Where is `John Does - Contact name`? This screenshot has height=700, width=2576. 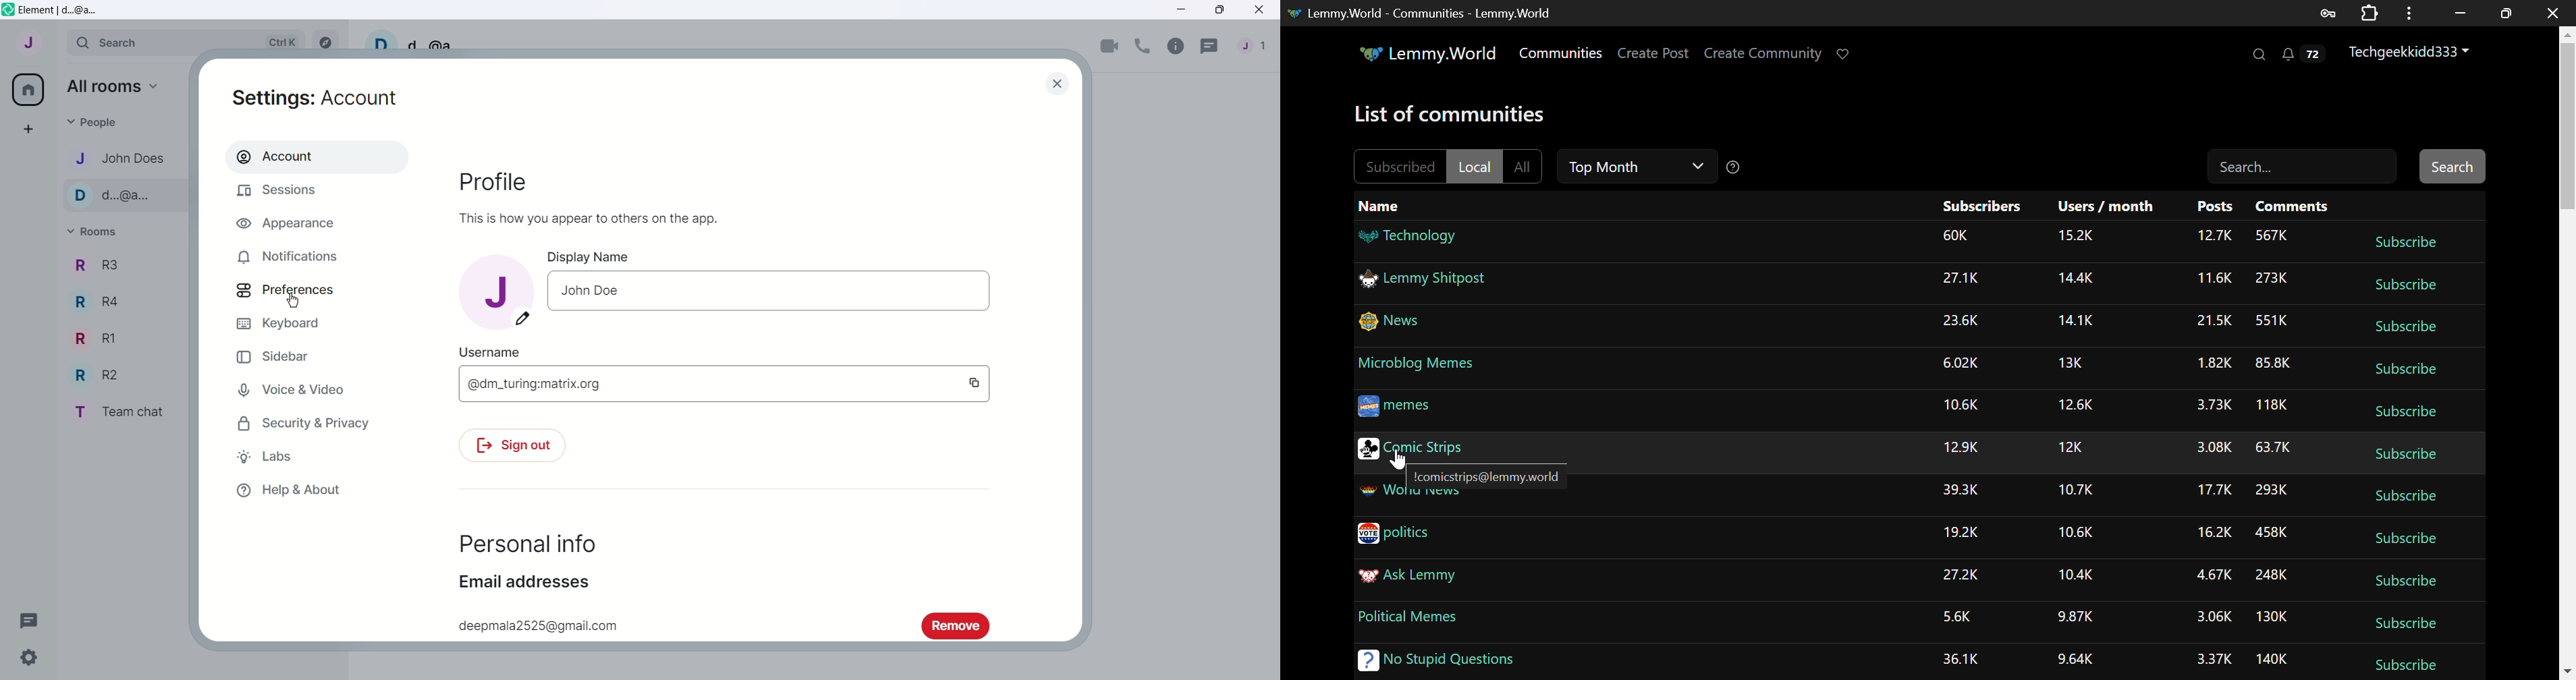 John Does - Contact name is located at coordinates (127, 159).